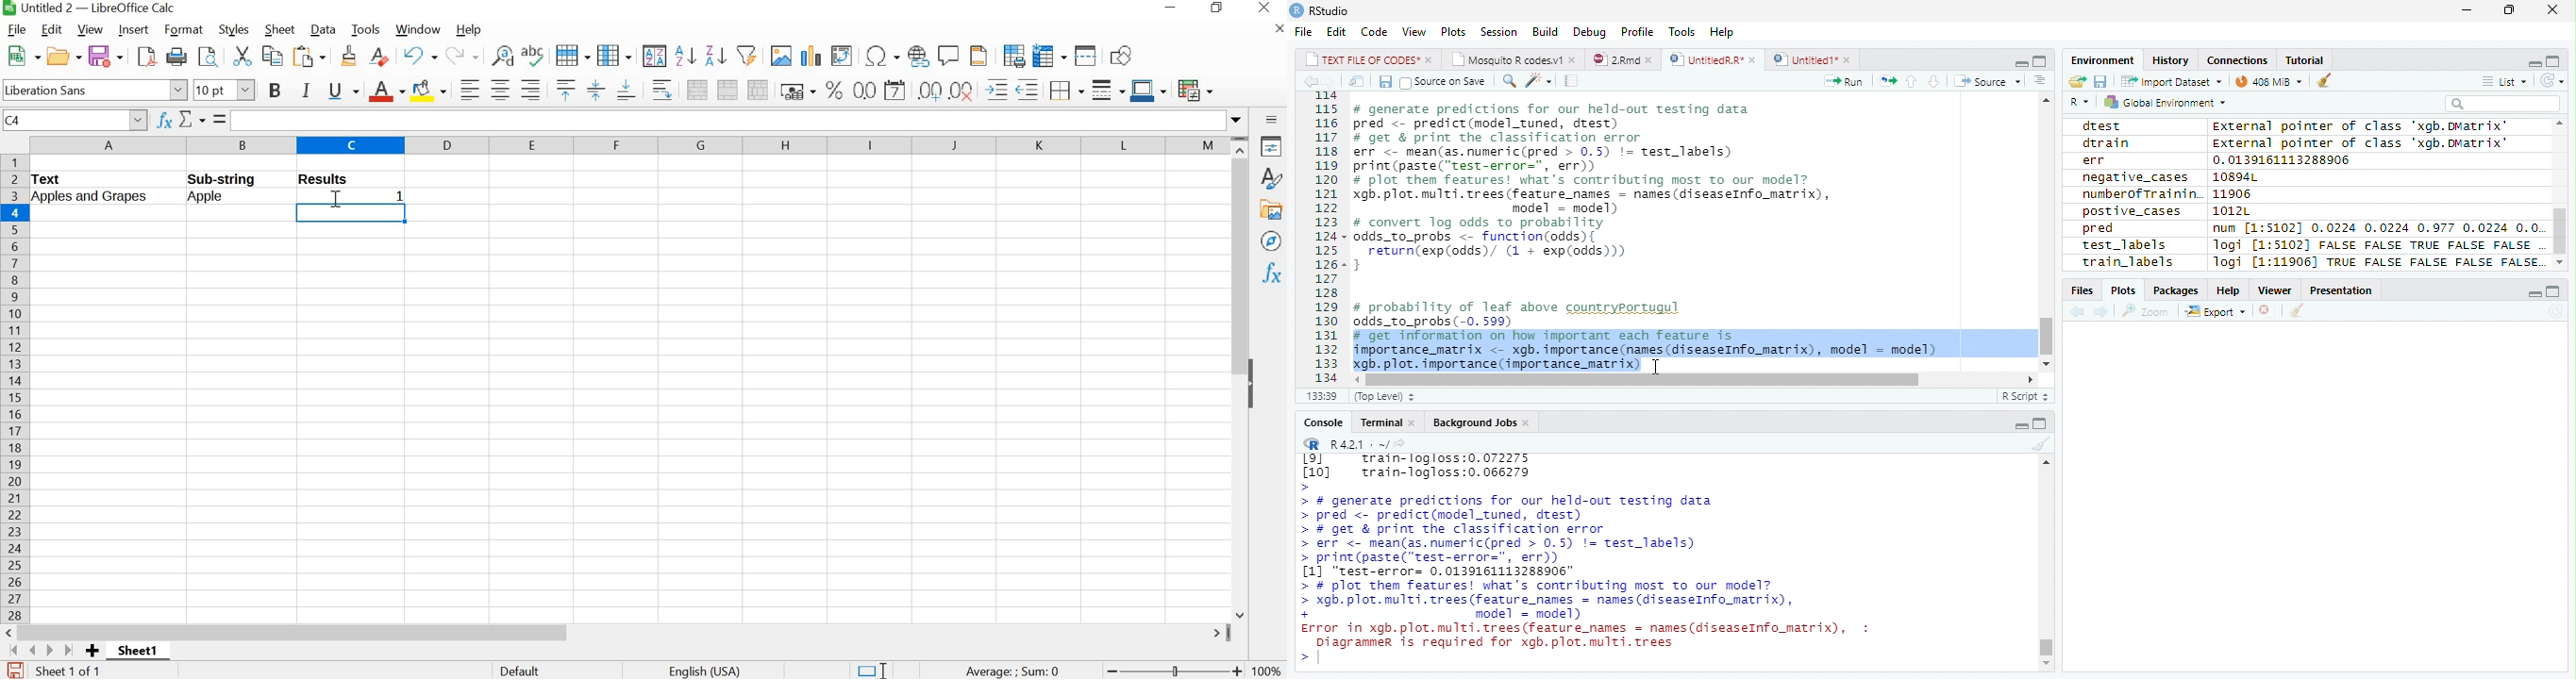 This screenshot has height=700, width=2576. What do you see at coordinates (2277, 290) in the screenshot?
I see `Viewer` at bounding box center [2277, 290].